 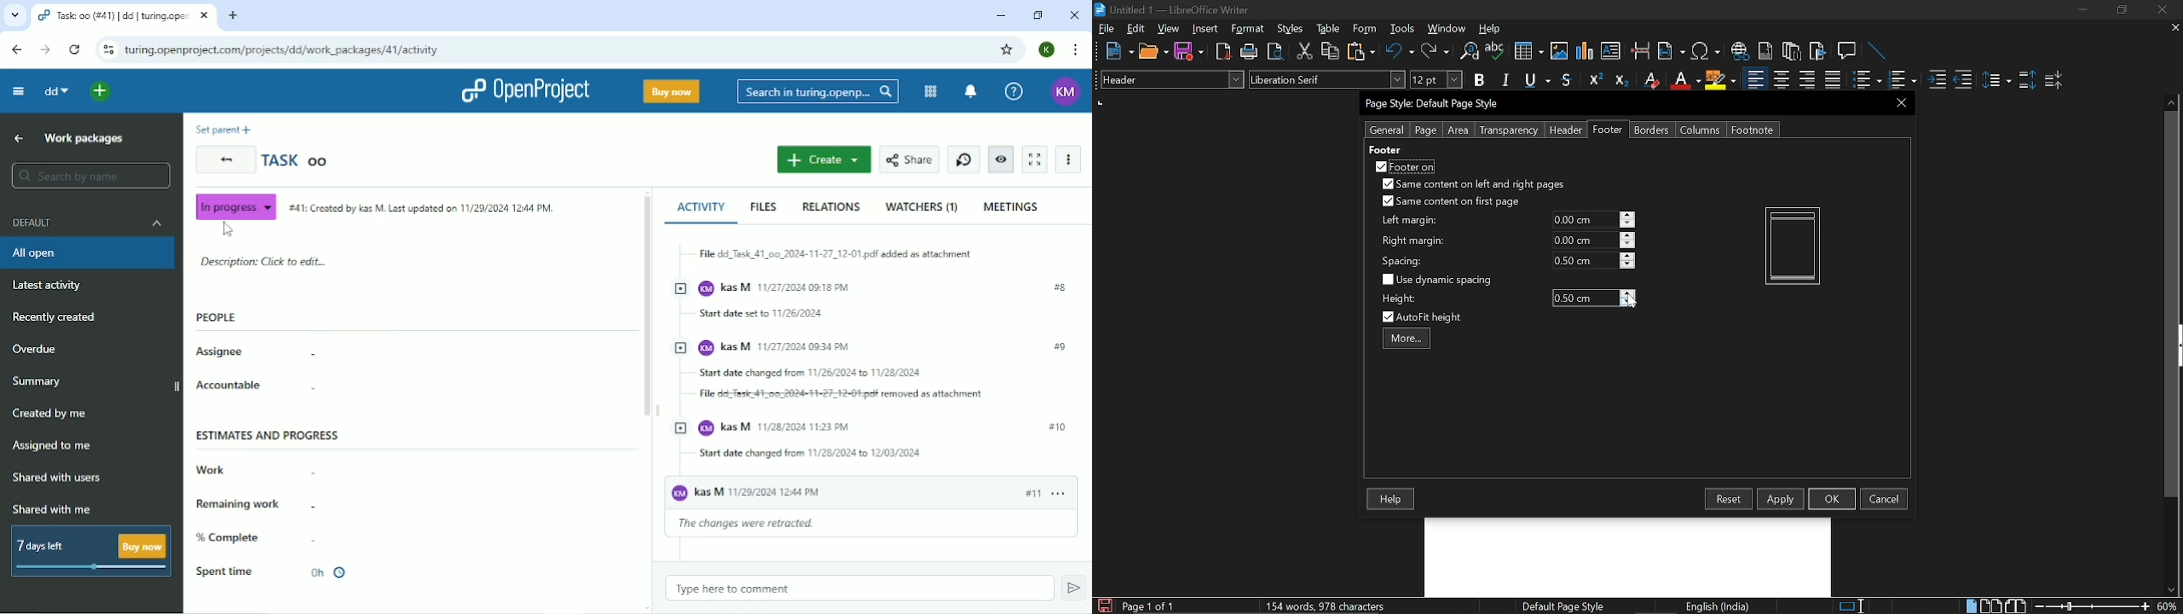 What do you see at coordinates (1701, 130) in the screenshot?
I see `Columns` at bounding box center [1701, 130].